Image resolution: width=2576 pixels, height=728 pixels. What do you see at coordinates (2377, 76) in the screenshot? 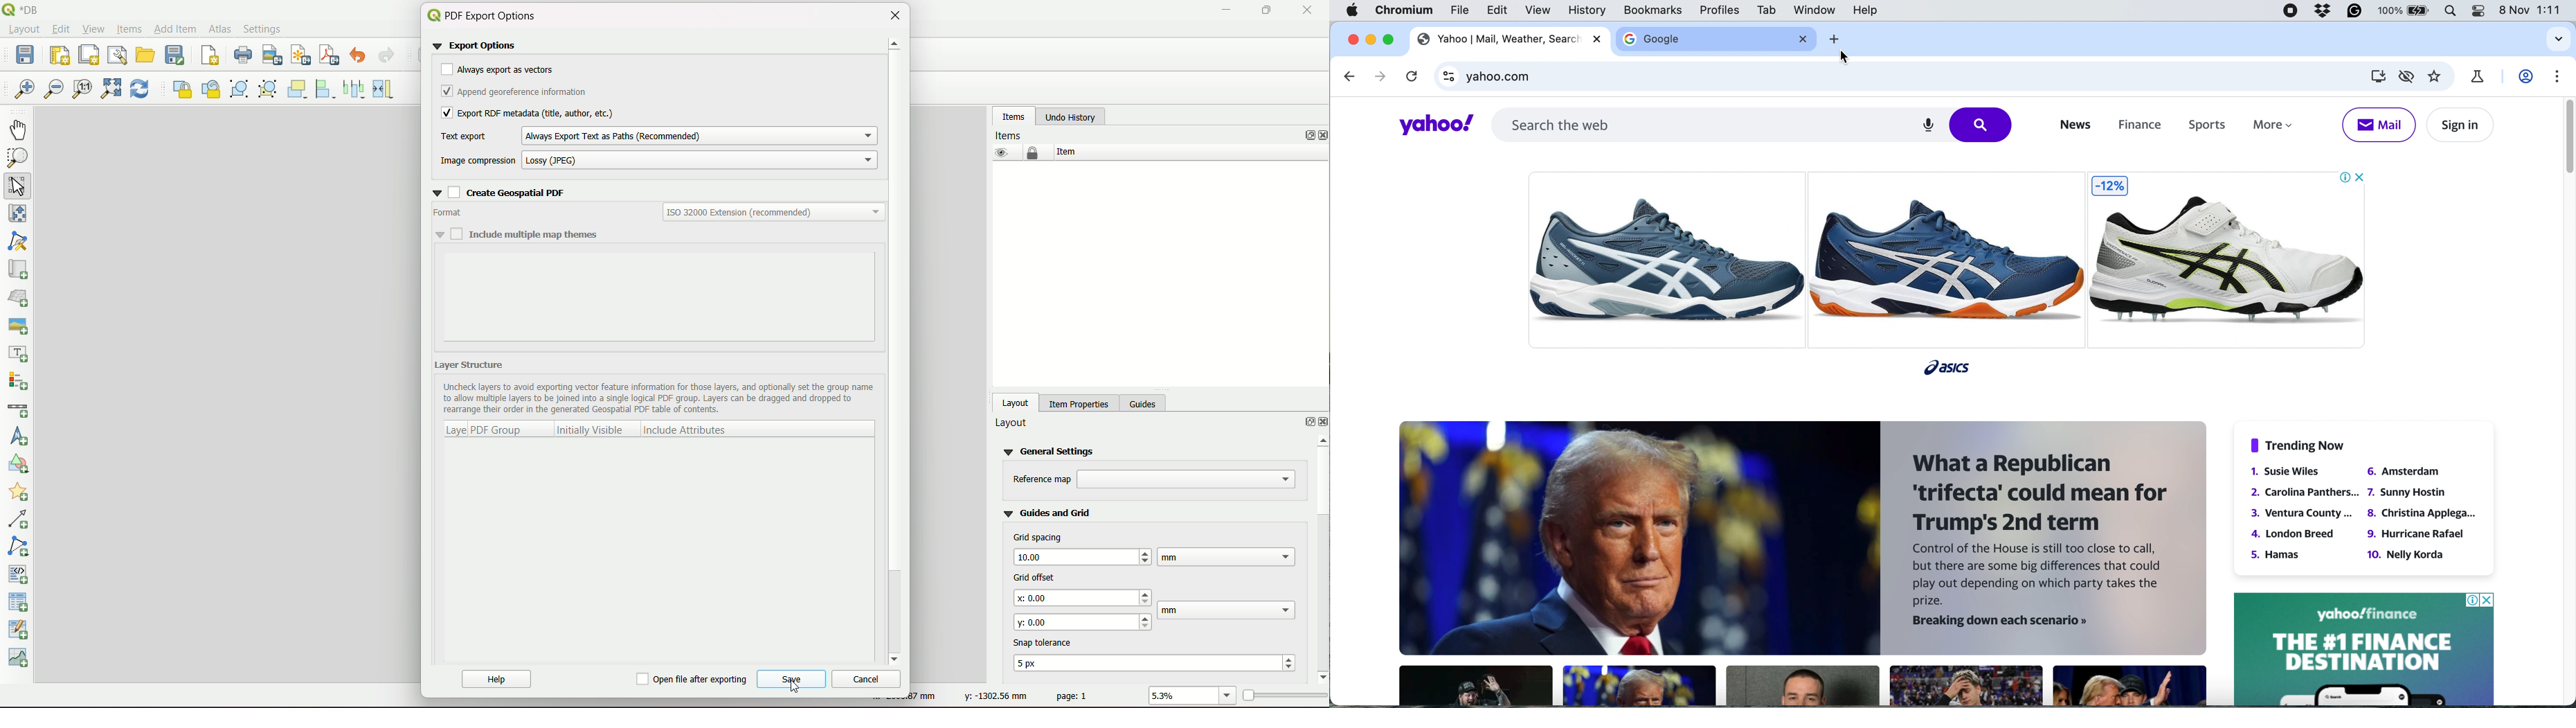
I see `install yahoo` at bounding box center [2377, 76].